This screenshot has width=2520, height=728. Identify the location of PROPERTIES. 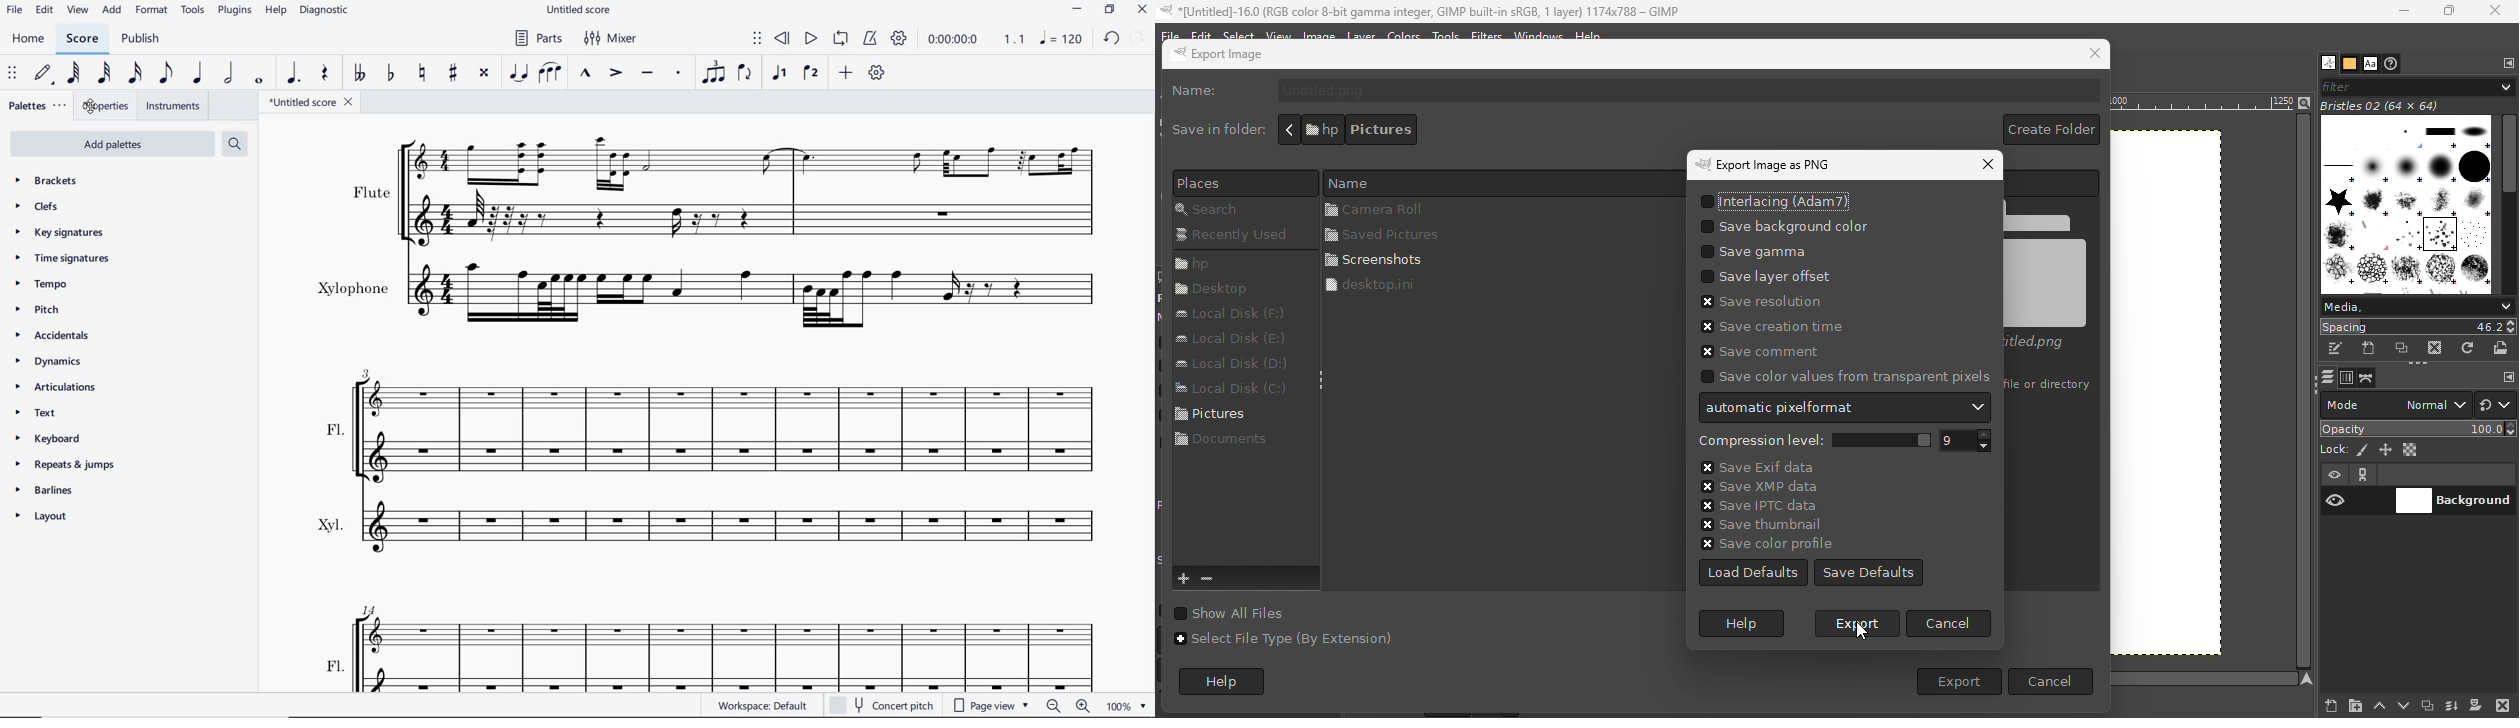
(105, 107).